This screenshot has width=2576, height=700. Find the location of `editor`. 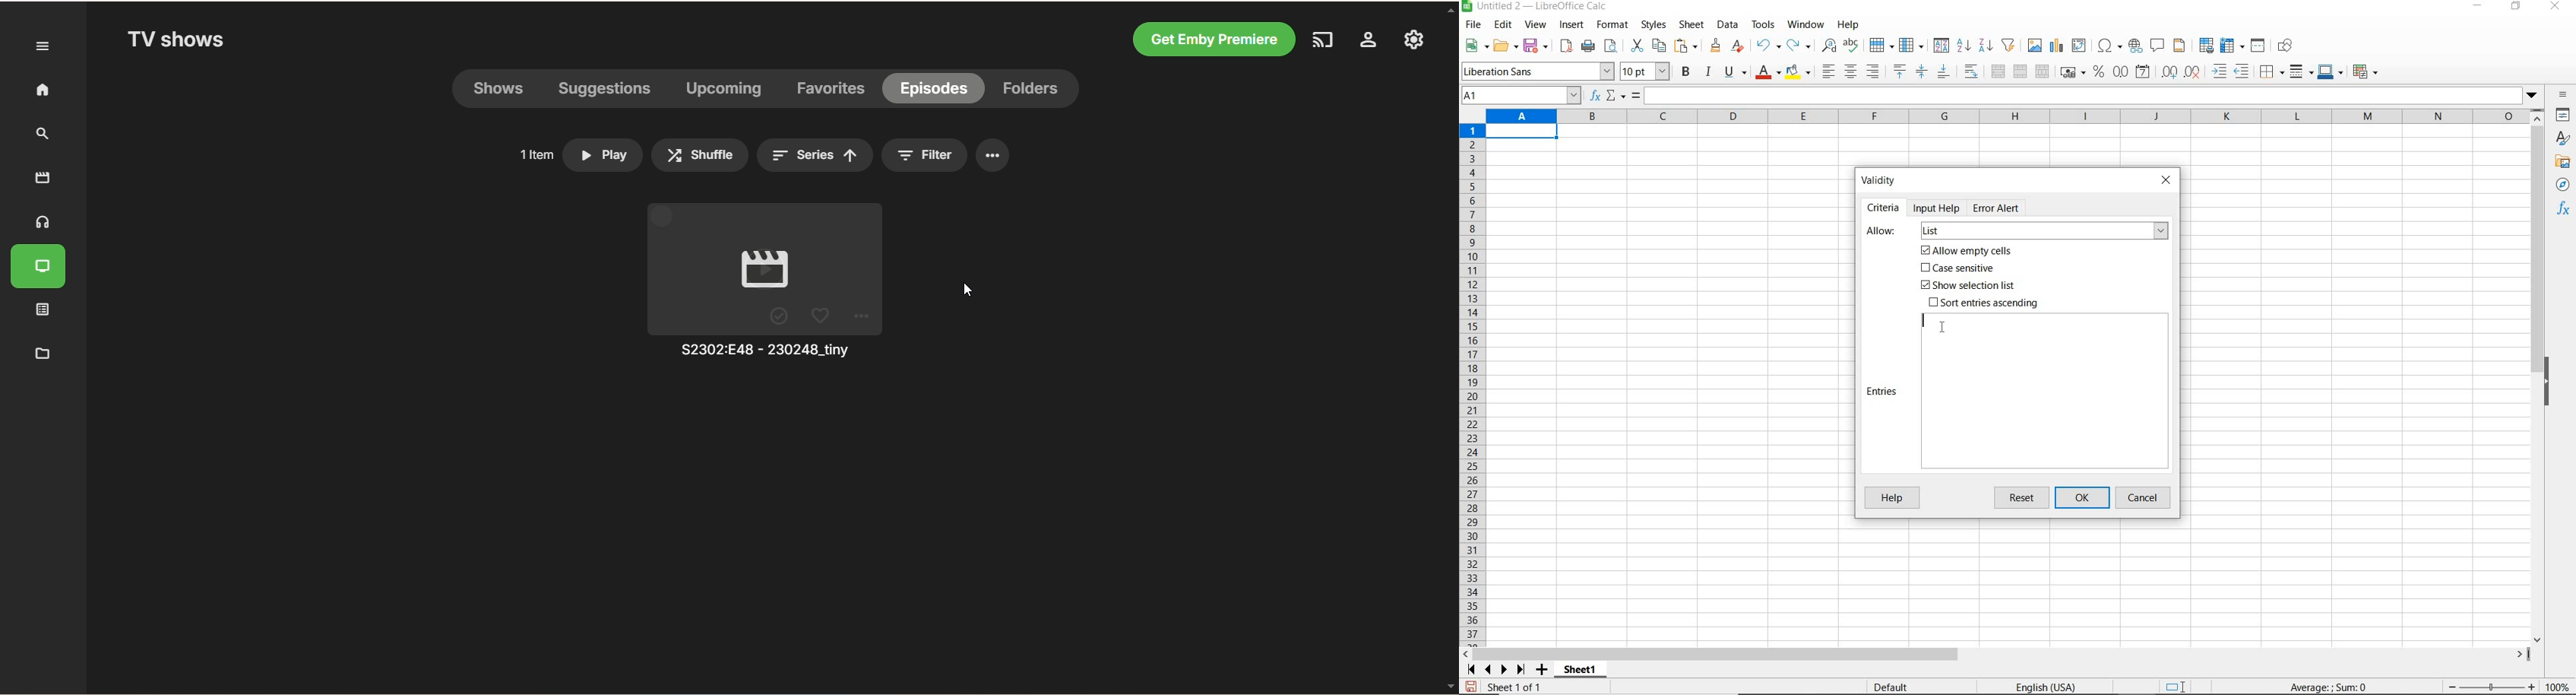

editor is located at coordinates (1922, 322).